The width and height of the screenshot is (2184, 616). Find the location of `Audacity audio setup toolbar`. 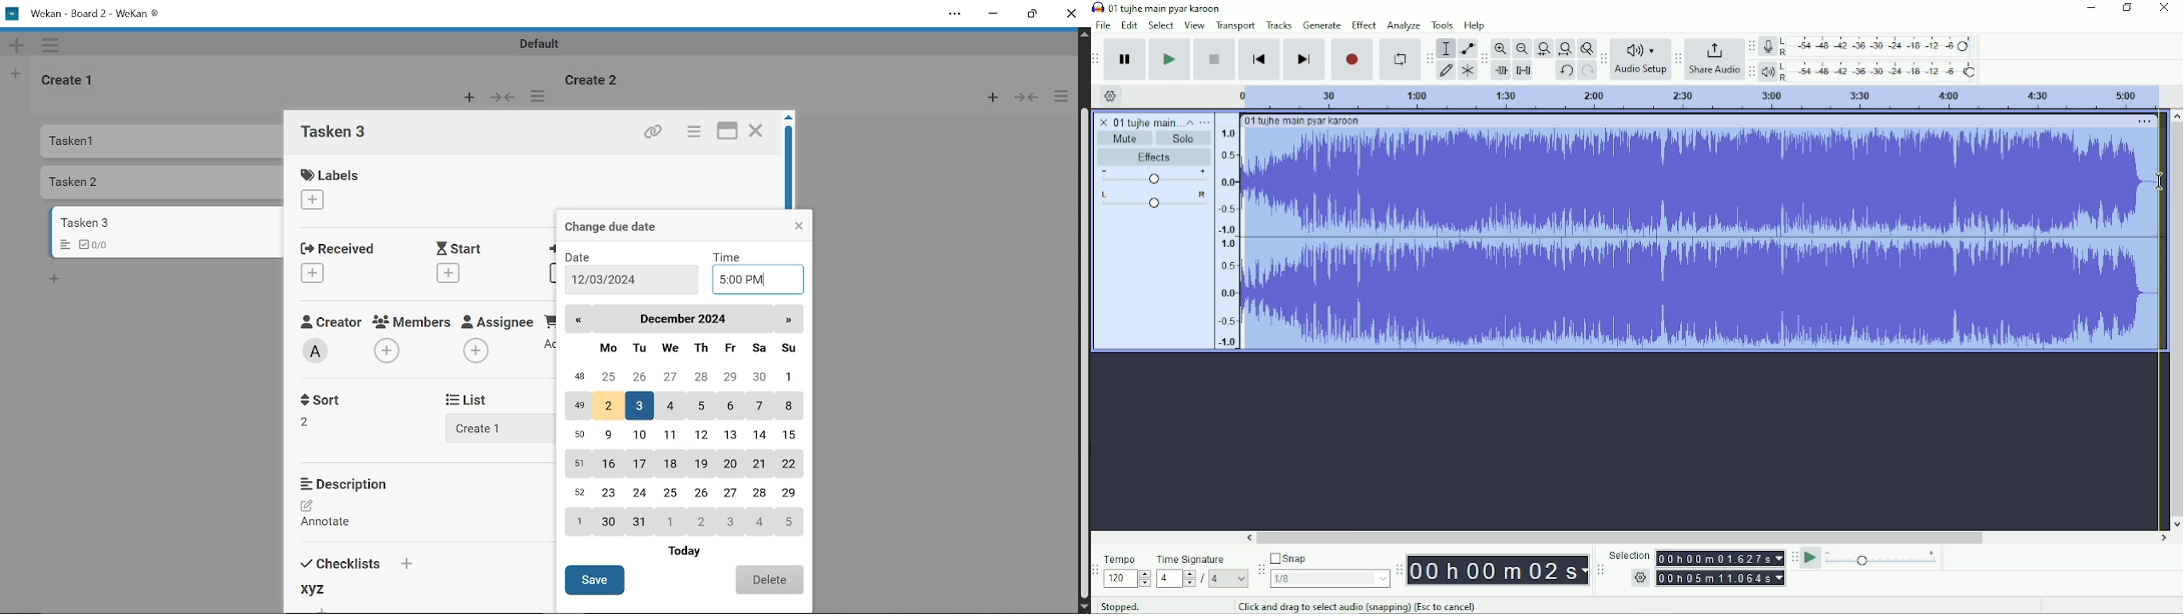

Audacity audio setup toolbar is located at coordinates (1603, 59).